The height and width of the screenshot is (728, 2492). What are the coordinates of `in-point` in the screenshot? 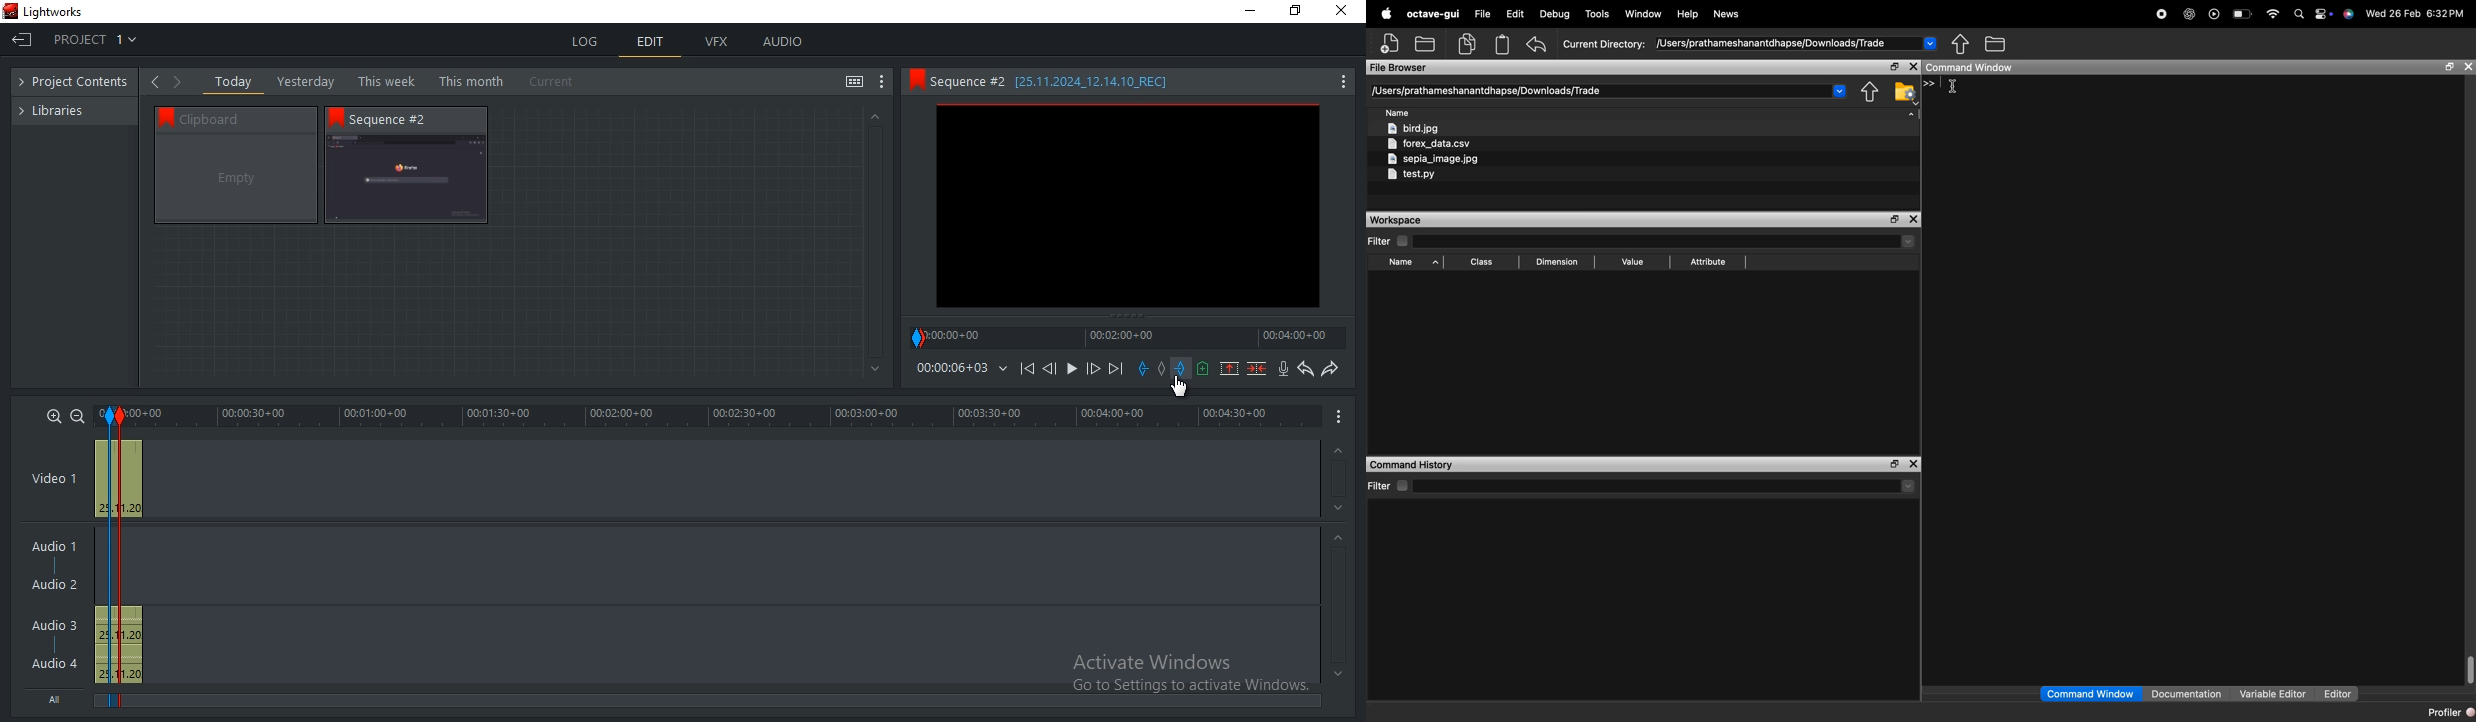 It's located at (108, 559).